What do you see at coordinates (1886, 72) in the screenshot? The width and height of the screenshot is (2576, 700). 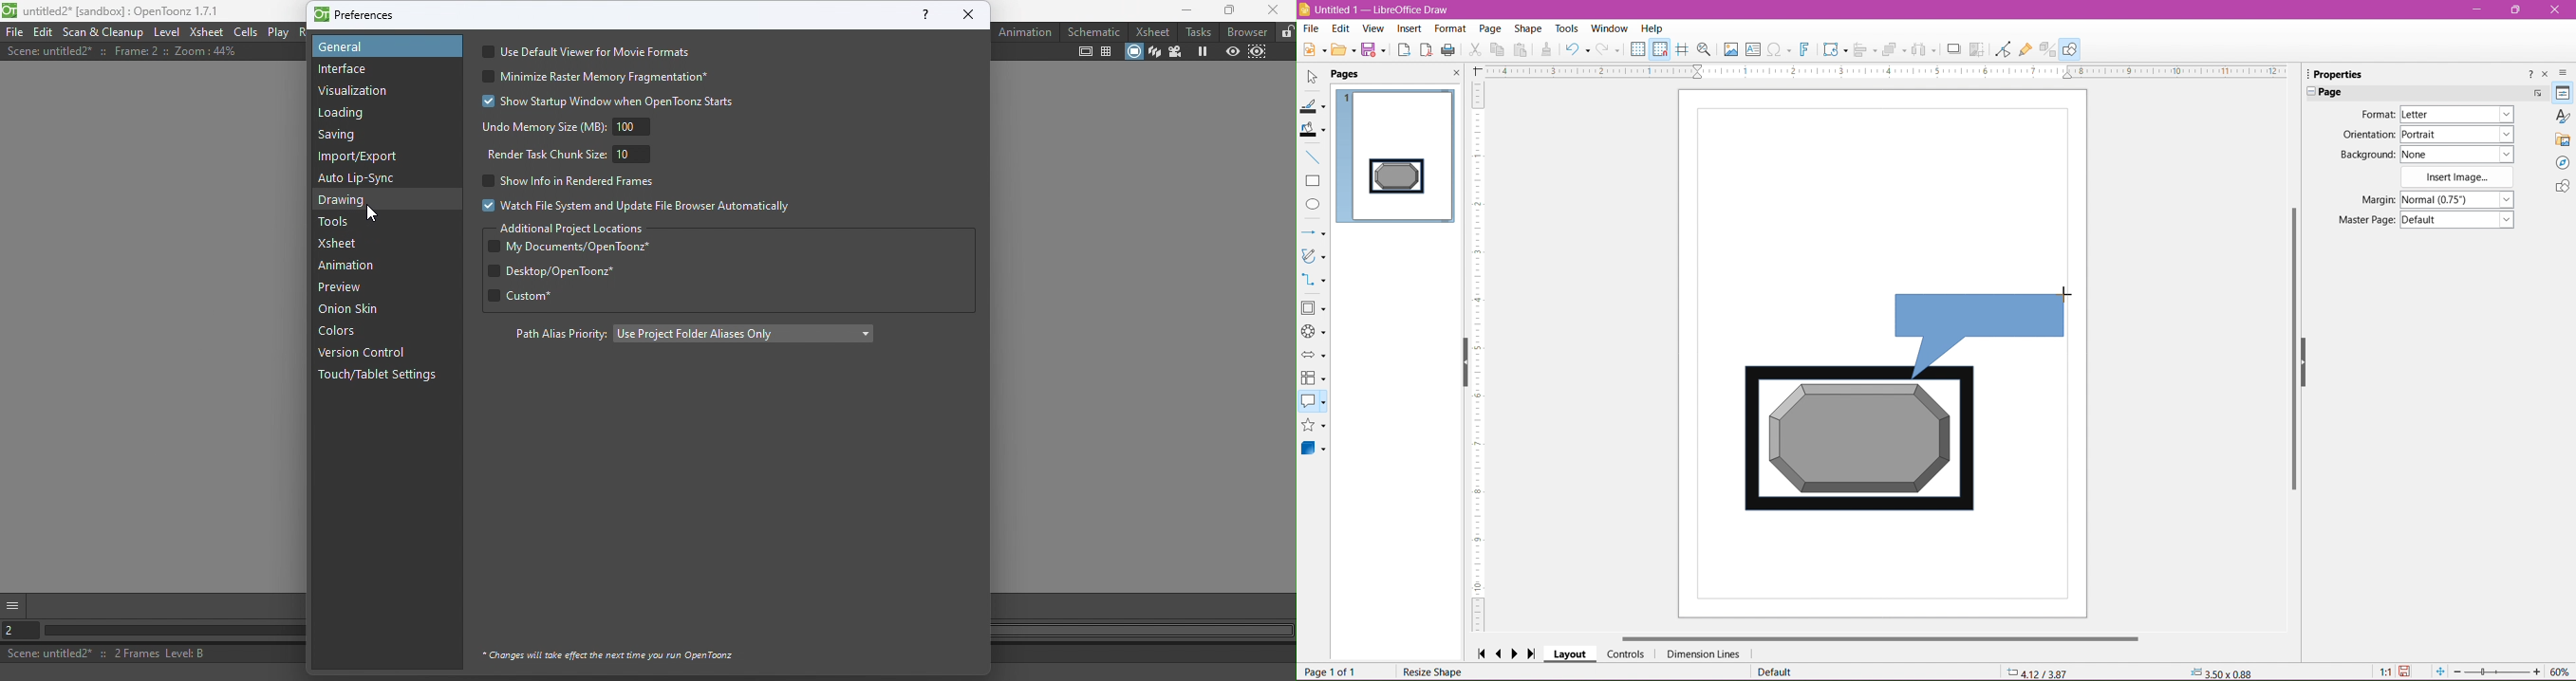 I see `Ruler` at bounding box center [1886, 72].